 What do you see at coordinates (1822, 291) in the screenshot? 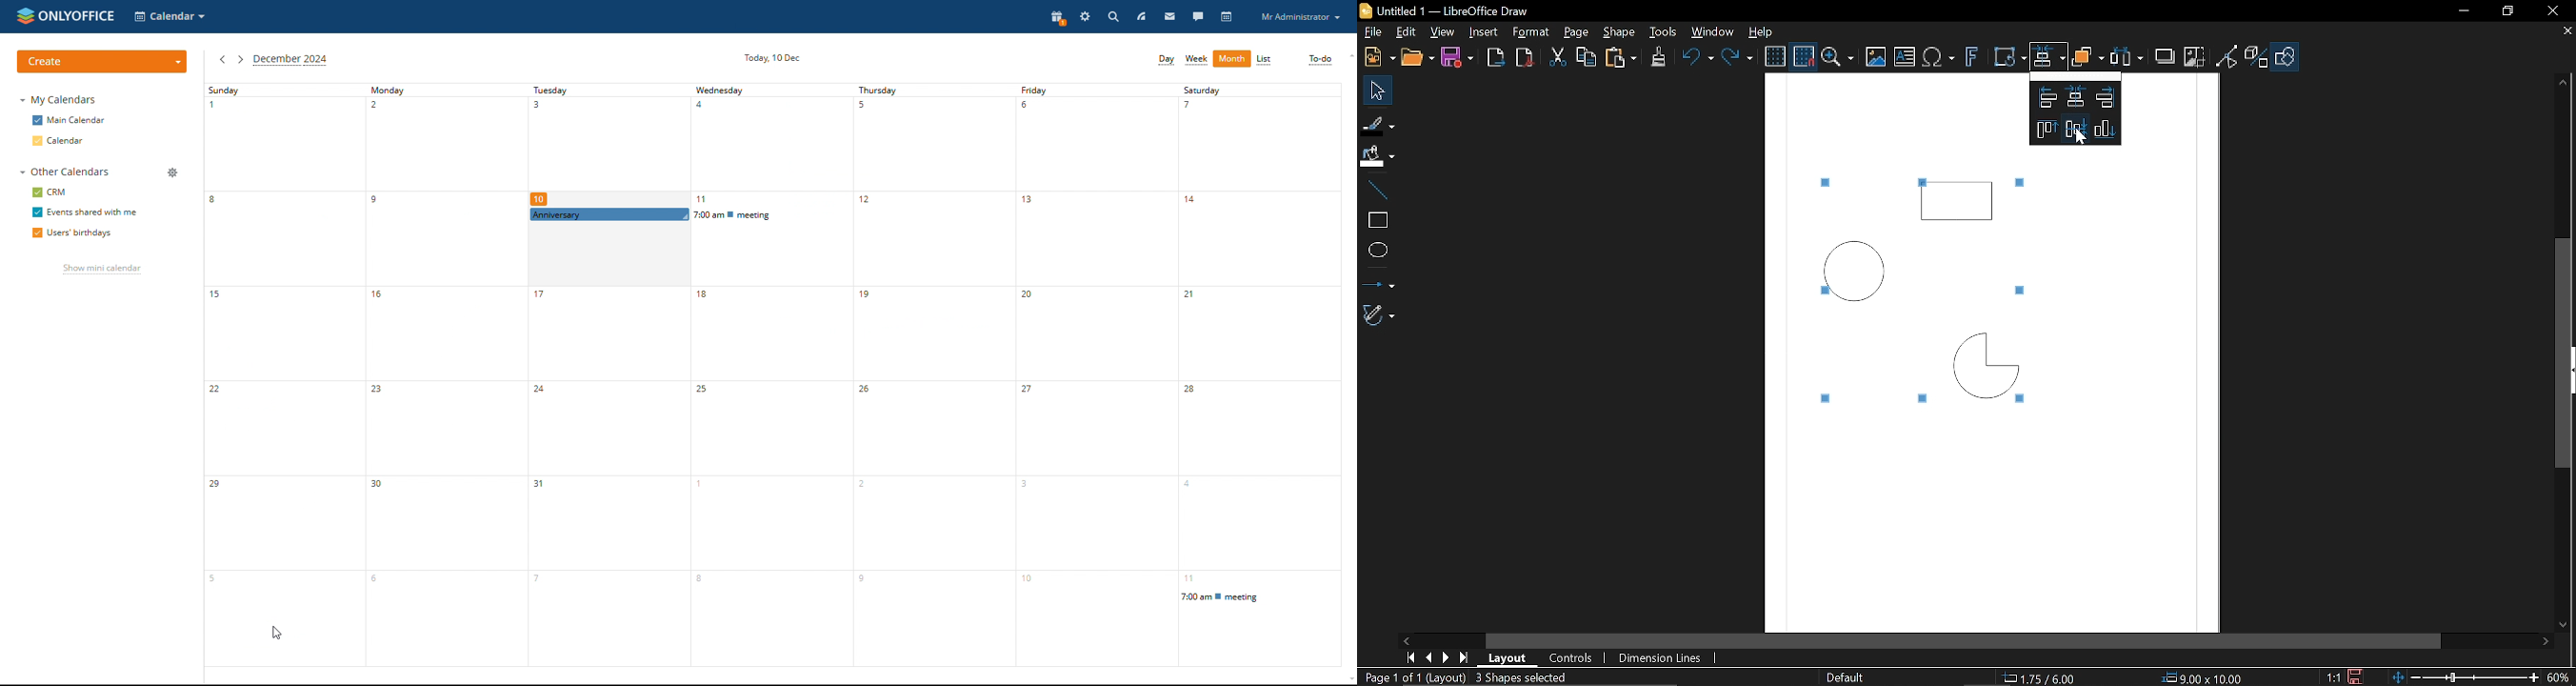
I see `Tiny square marked around the selected objects` at bounding box center [1822, 291].